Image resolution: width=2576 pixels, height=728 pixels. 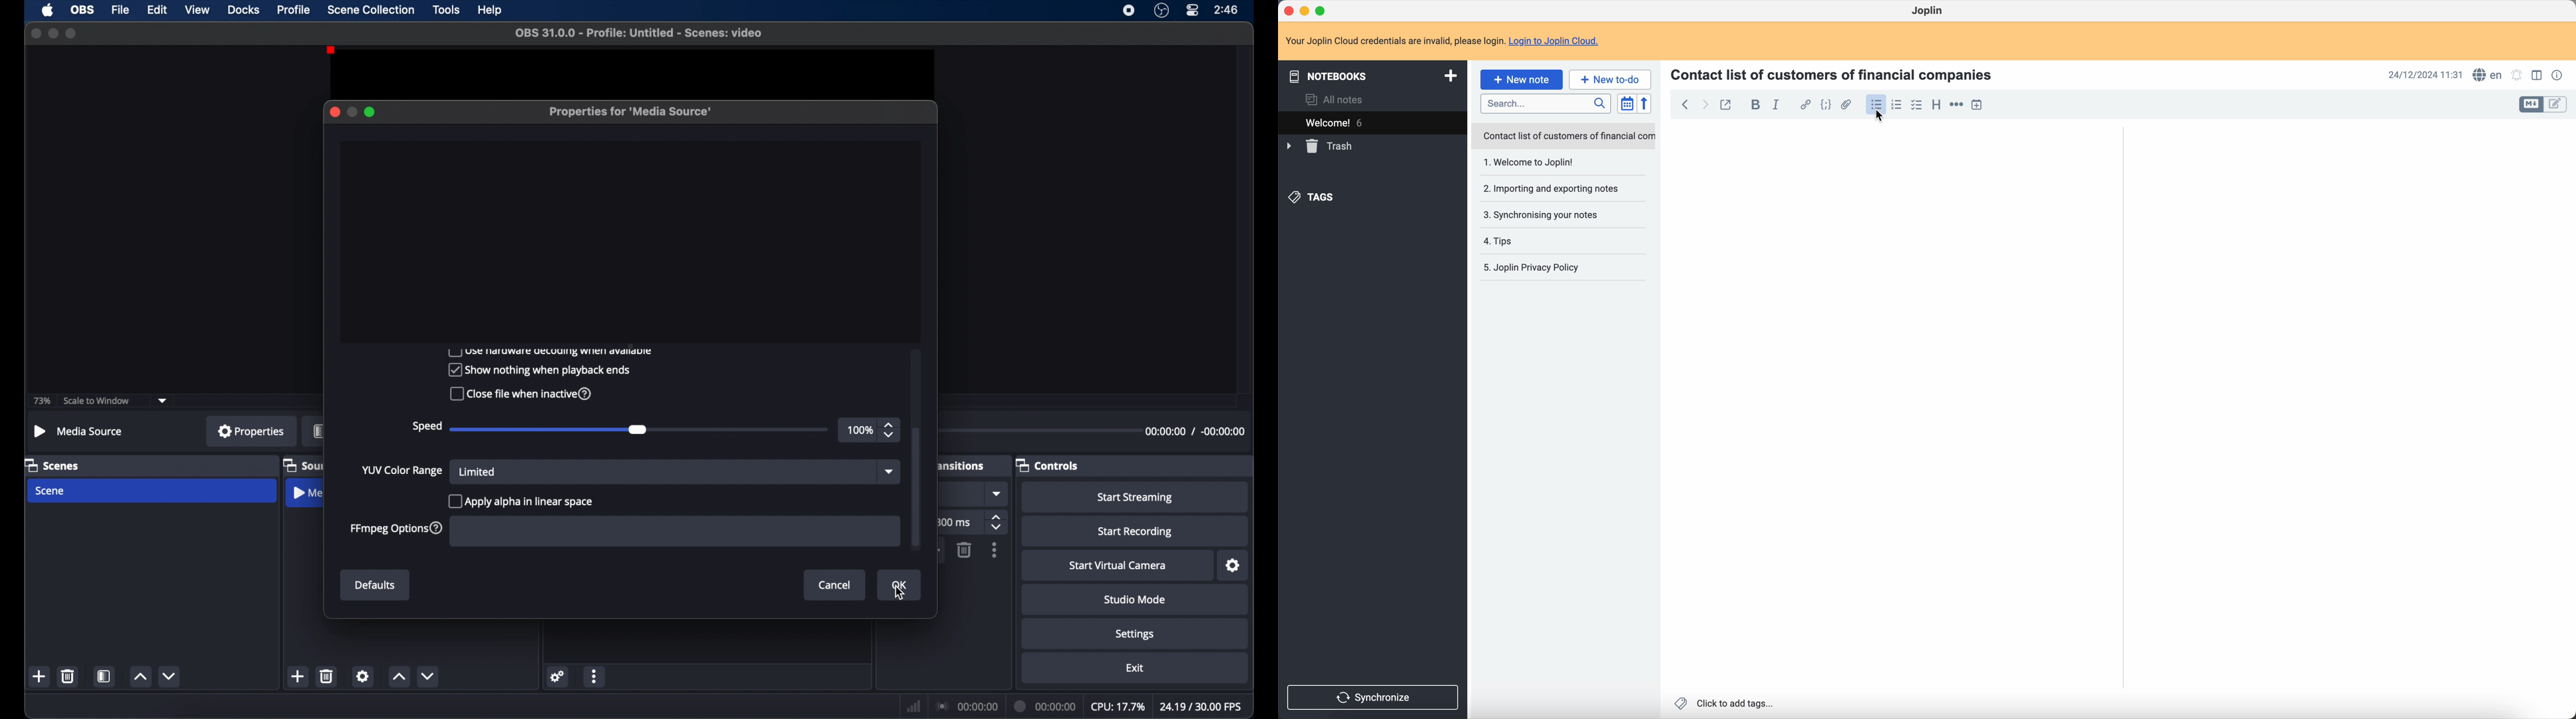 What do you see at coordinates (1136, 498) in the screenshot?
I see `start streaming` at bounding box center [1136, 498].